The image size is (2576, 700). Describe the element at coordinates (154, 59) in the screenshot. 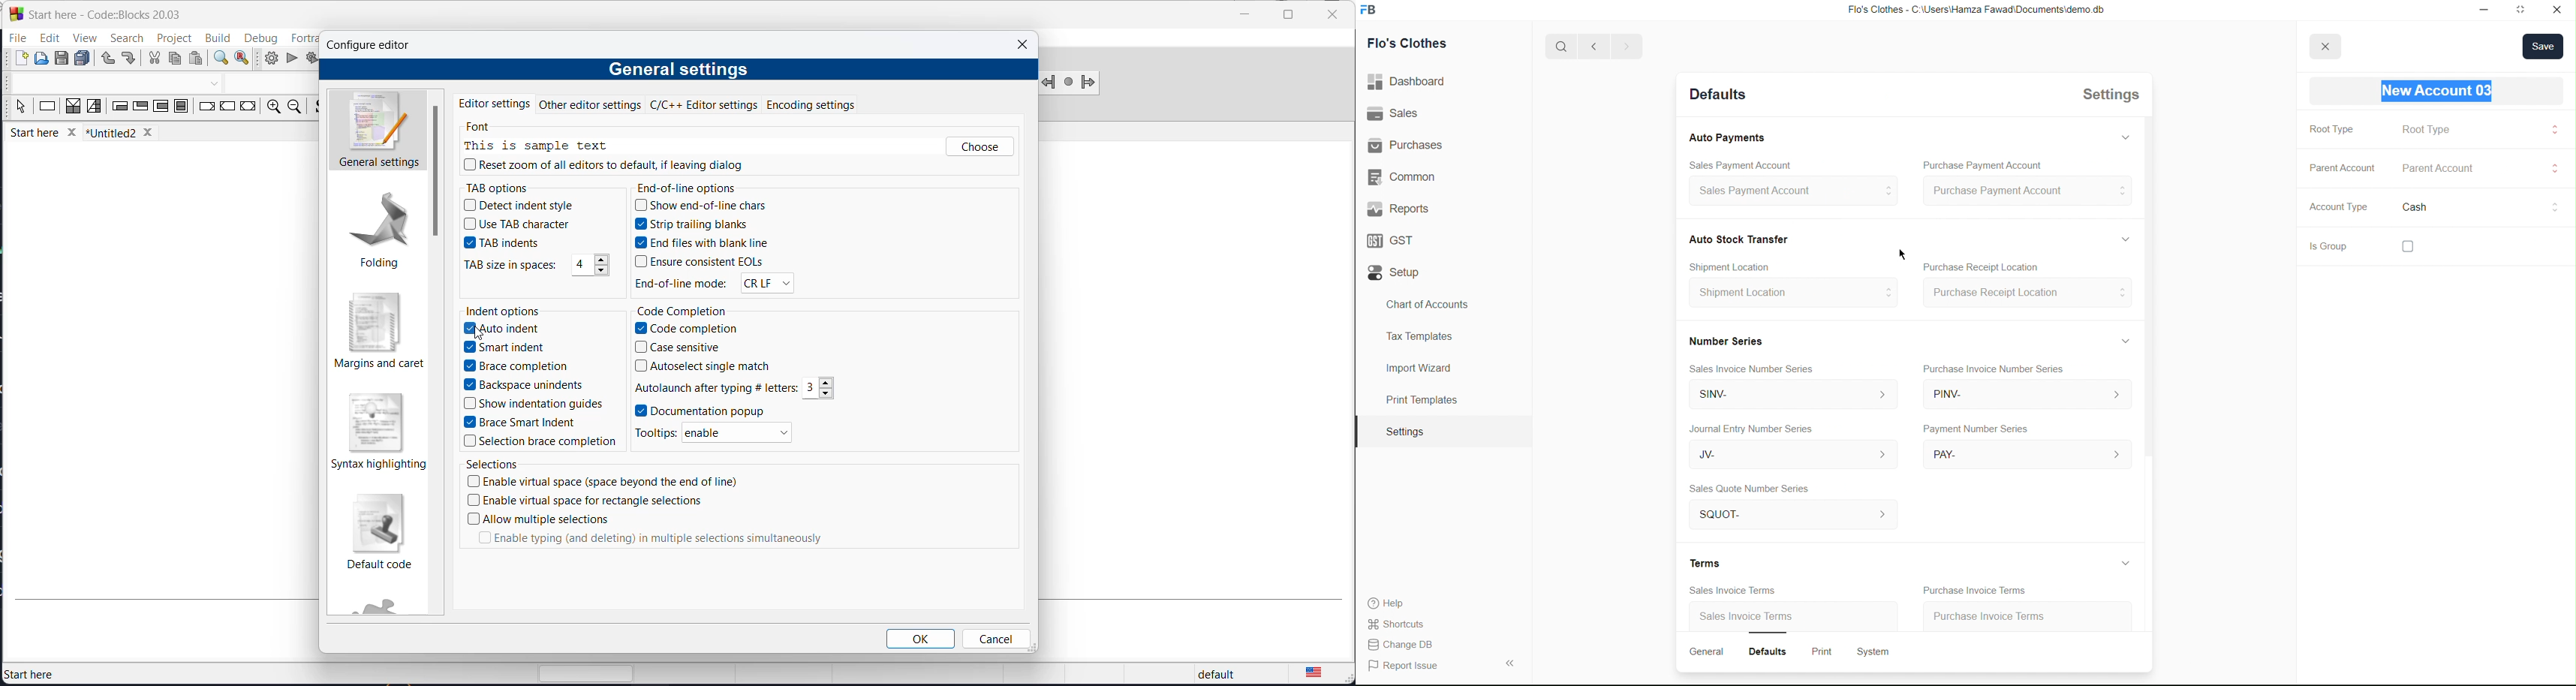

I see `cut` at that location.